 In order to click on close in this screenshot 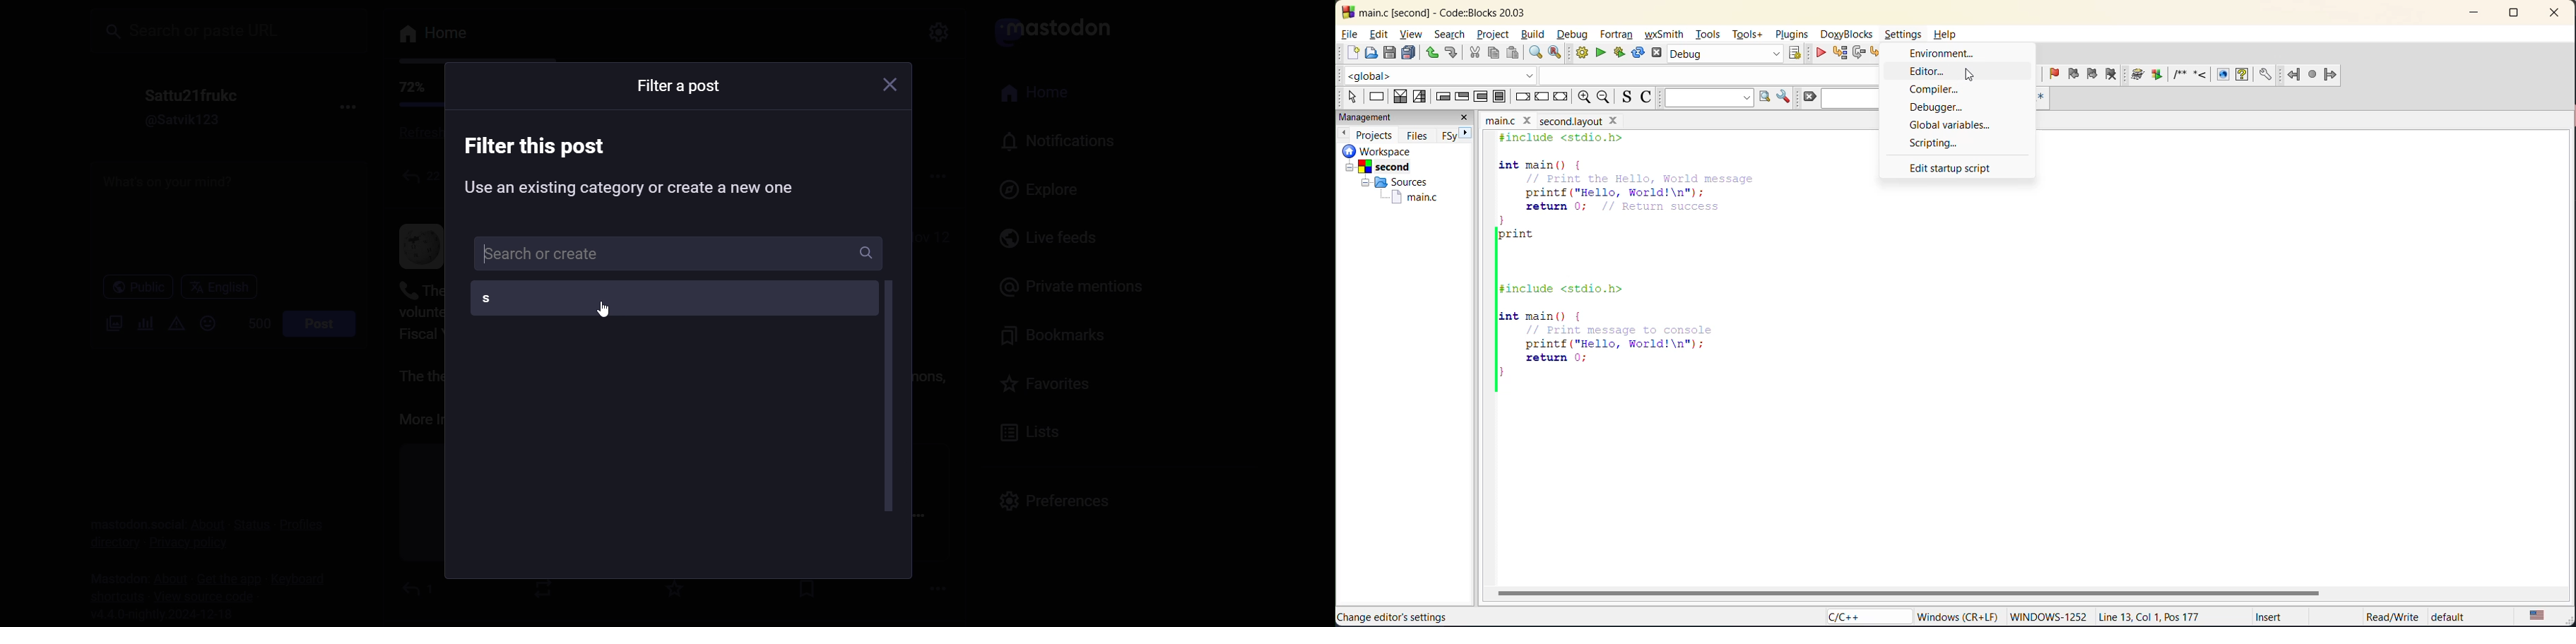, I will do `click(893, 88)`.